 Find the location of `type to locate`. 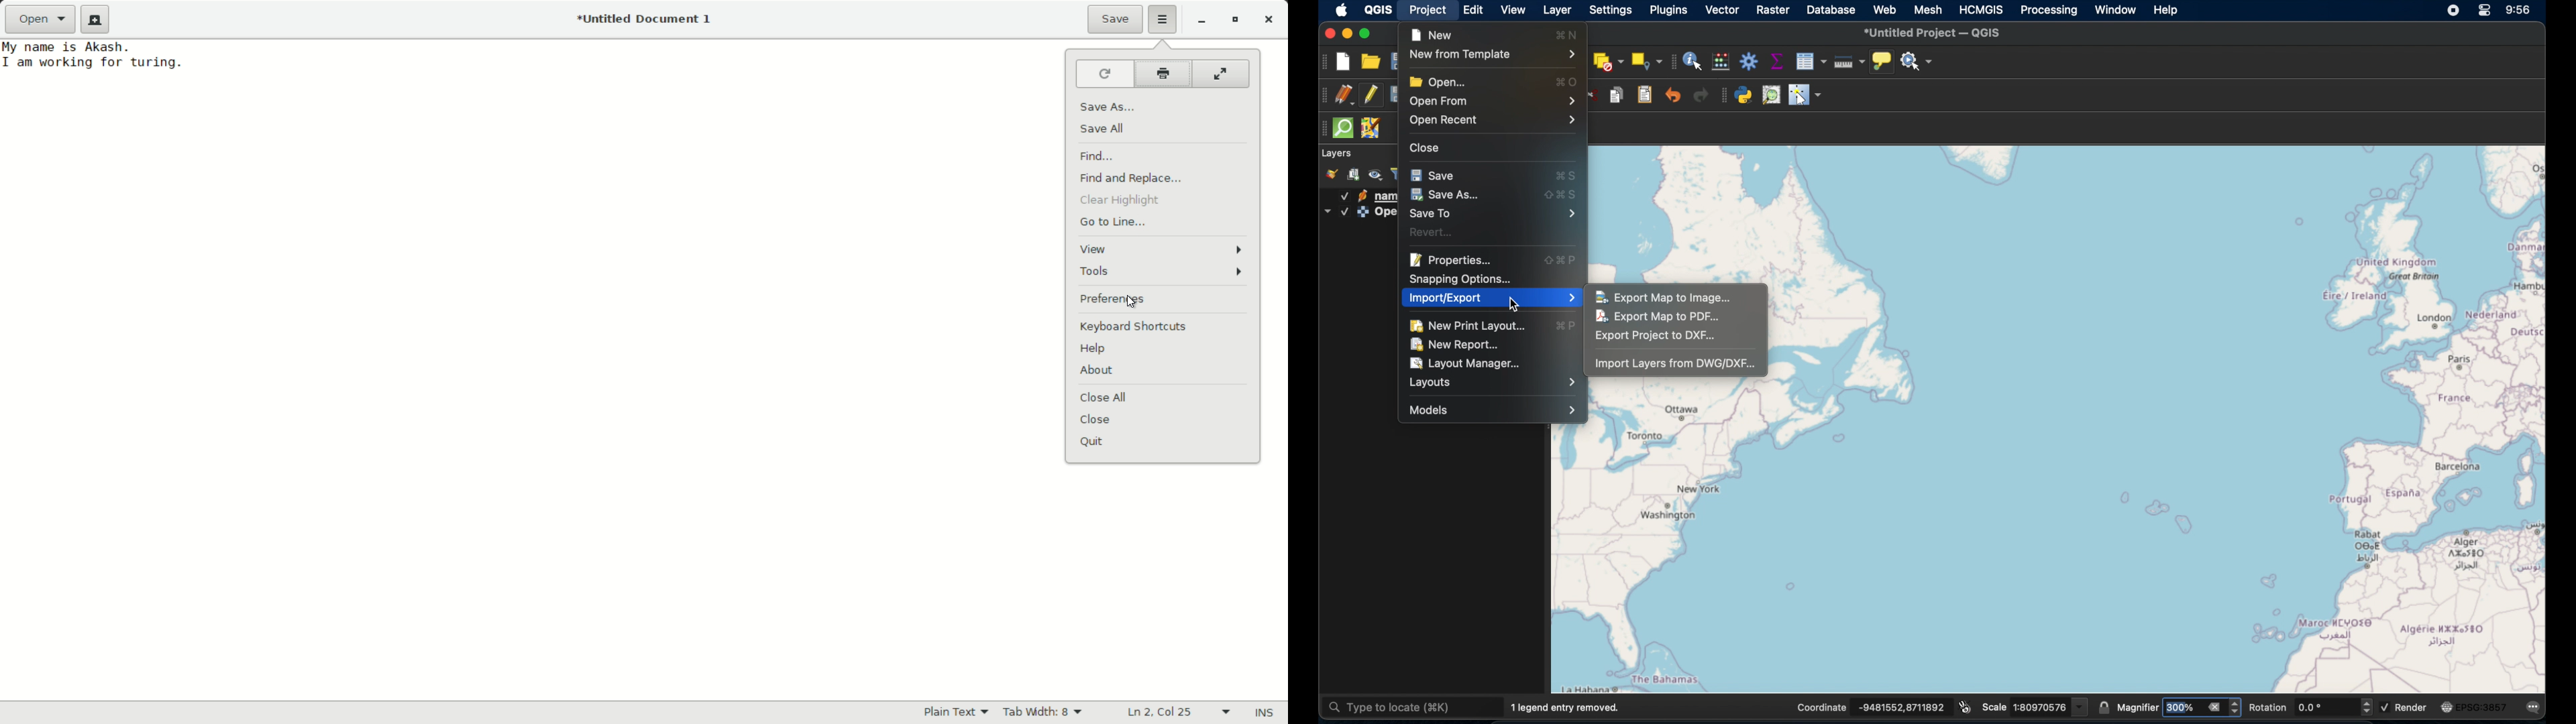

type to locate is located at coordinates (1411, 706).